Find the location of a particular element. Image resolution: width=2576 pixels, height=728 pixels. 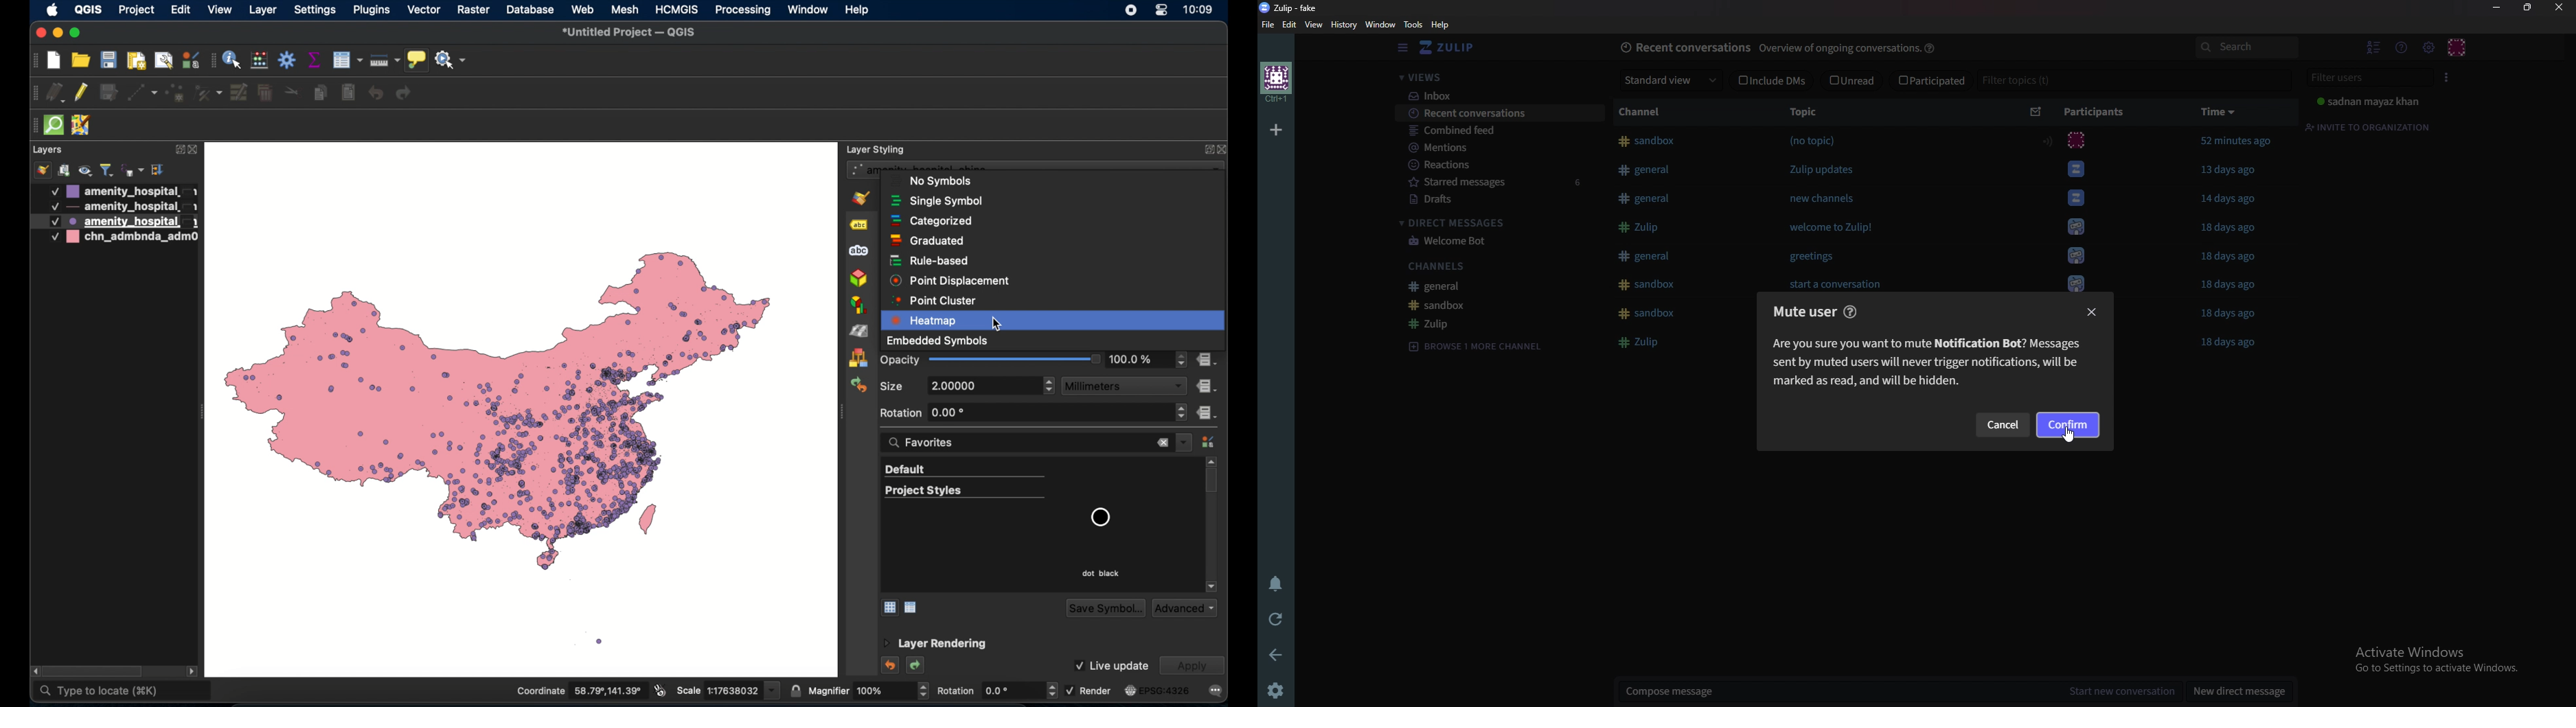

Hide sidebar is located at coordinates (1404, 47).